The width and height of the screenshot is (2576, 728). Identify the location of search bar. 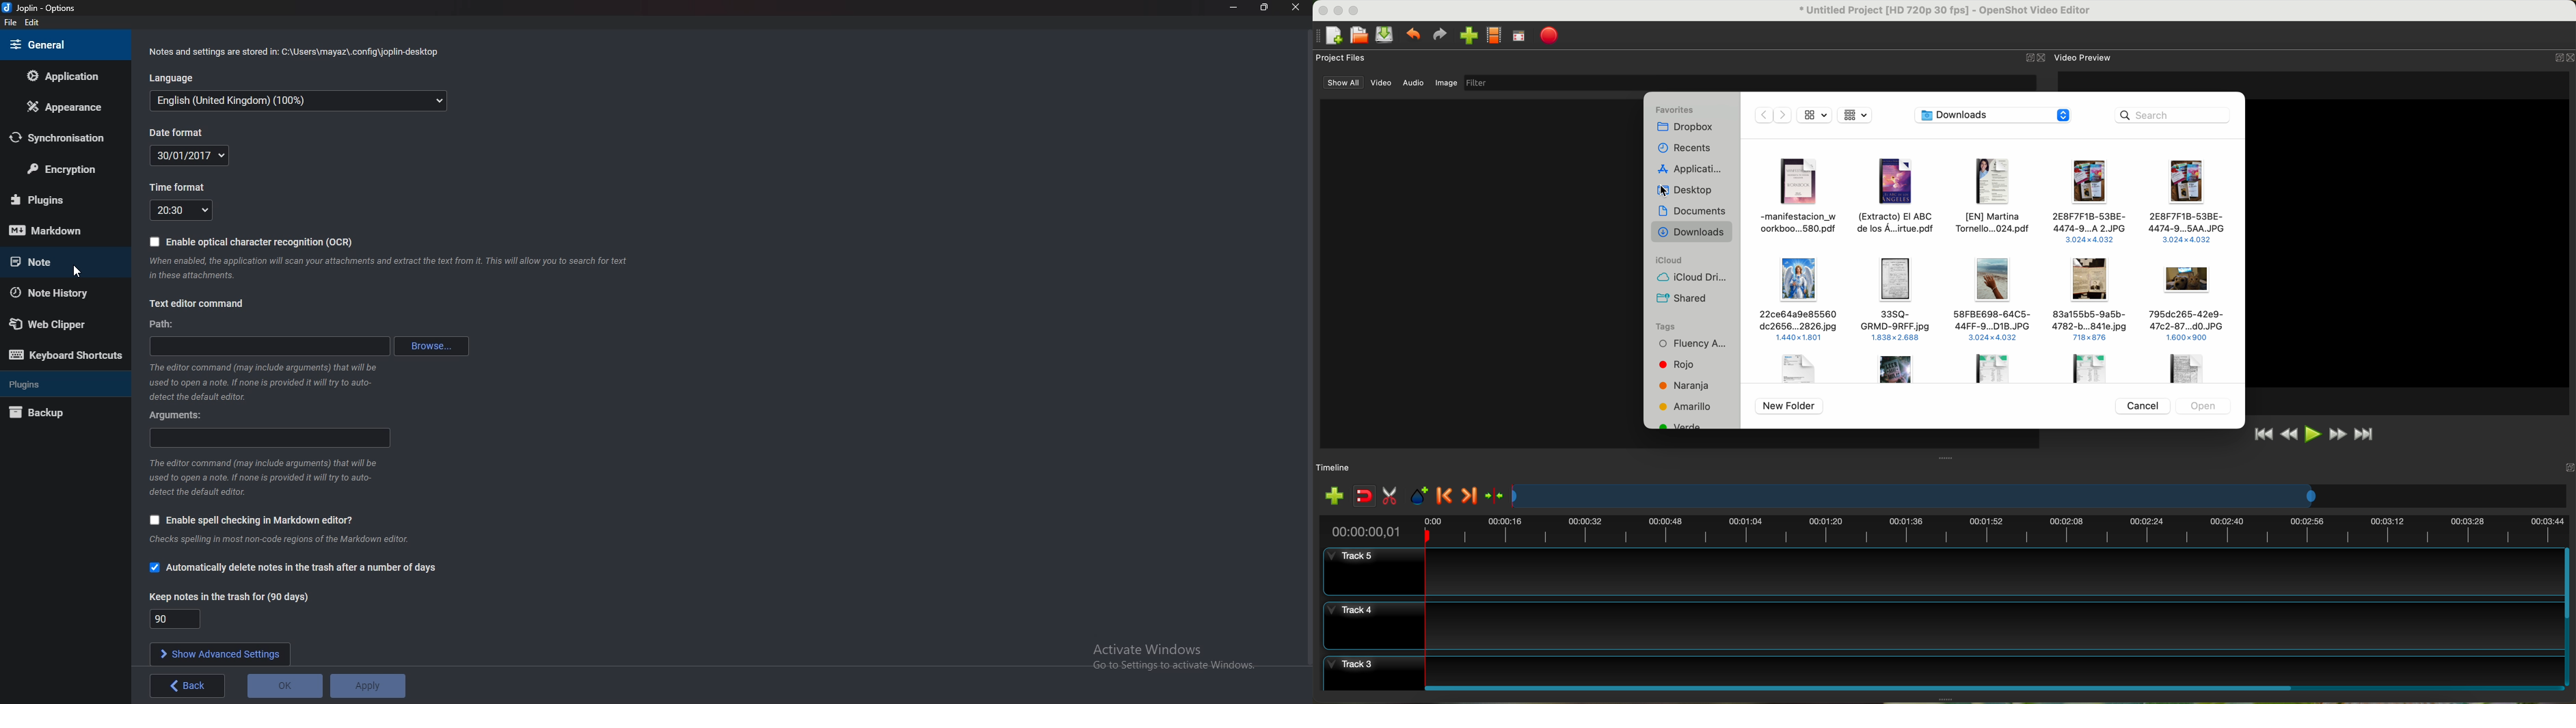
(2176, 114).